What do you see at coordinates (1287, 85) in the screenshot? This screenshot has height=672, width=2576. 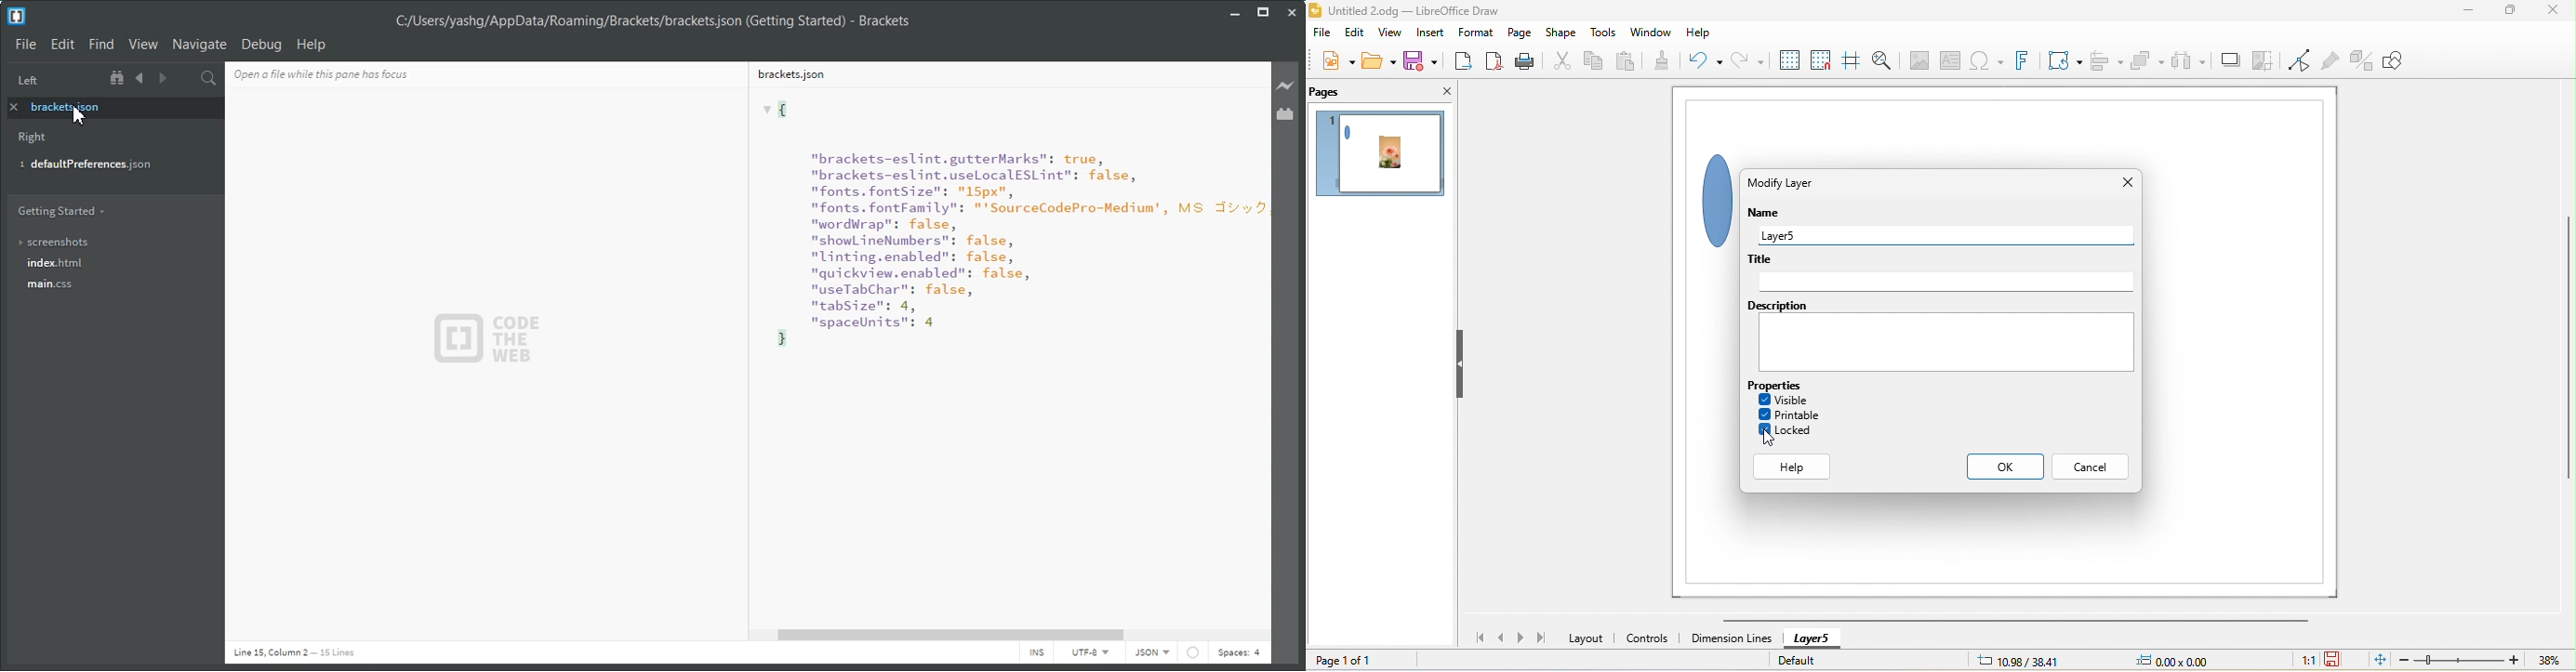 I see `Live Preview` at bounding box center [1287, 85].